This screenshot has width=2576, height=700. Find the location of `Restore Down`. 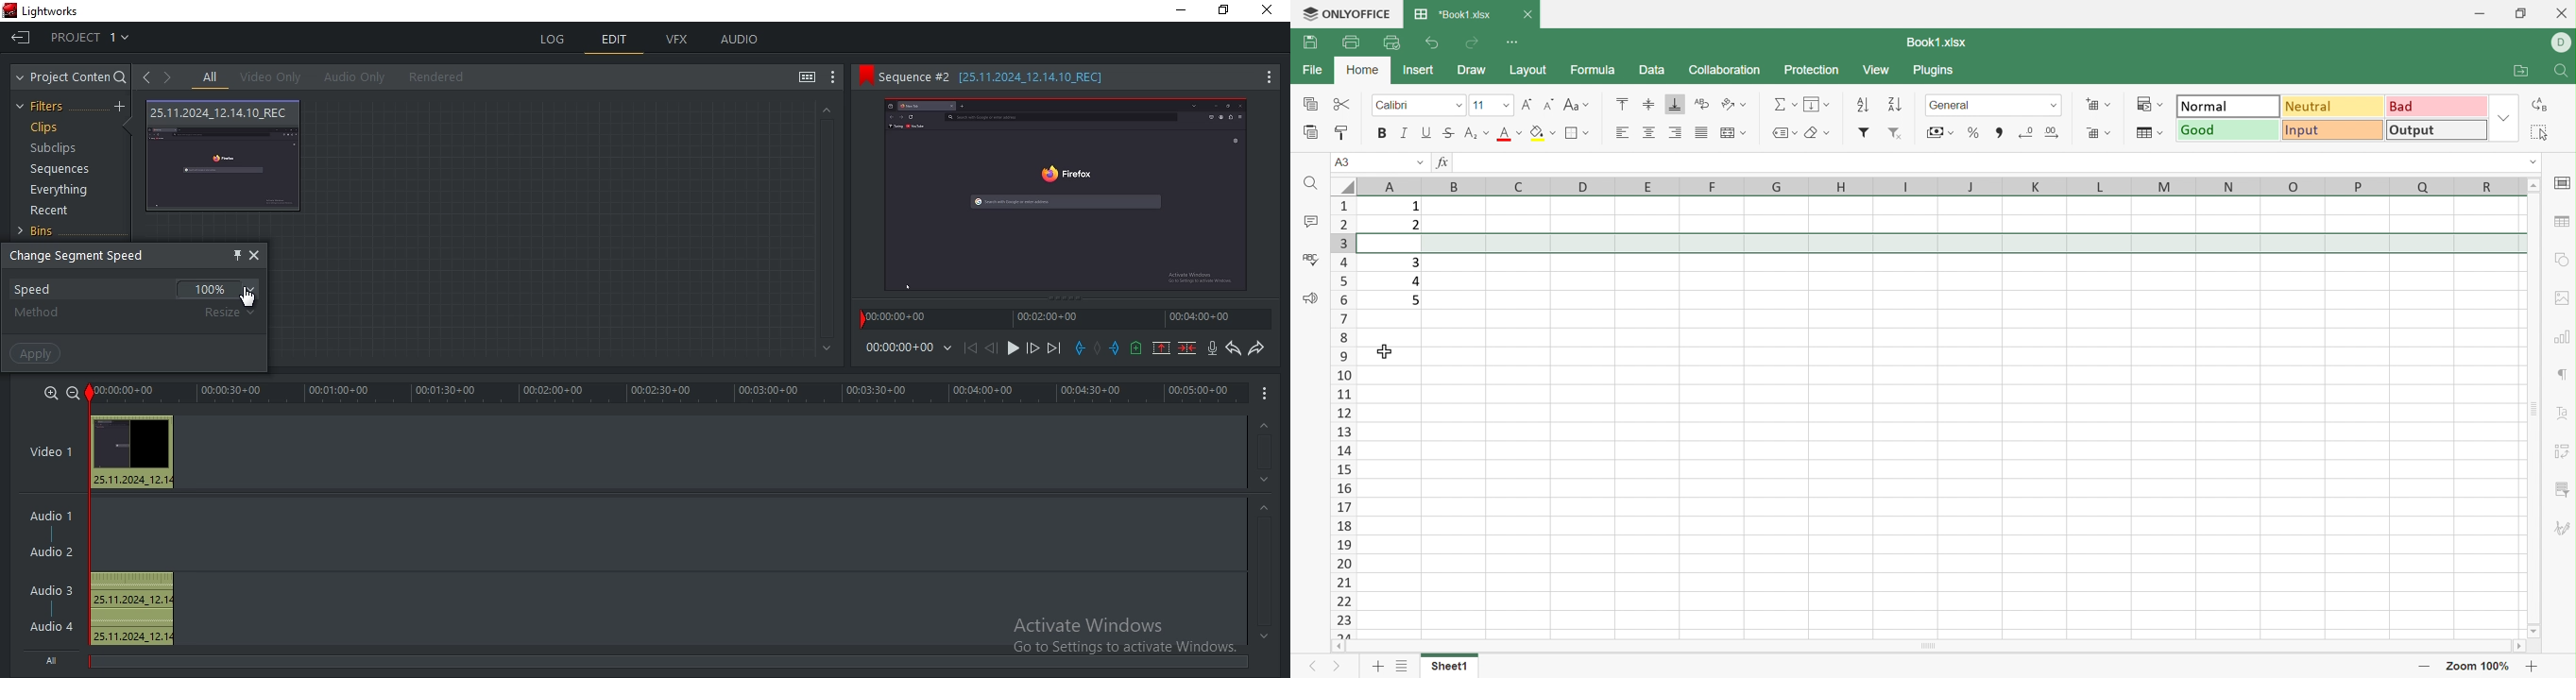

Restore Down is located at coordinates (2522, 13).